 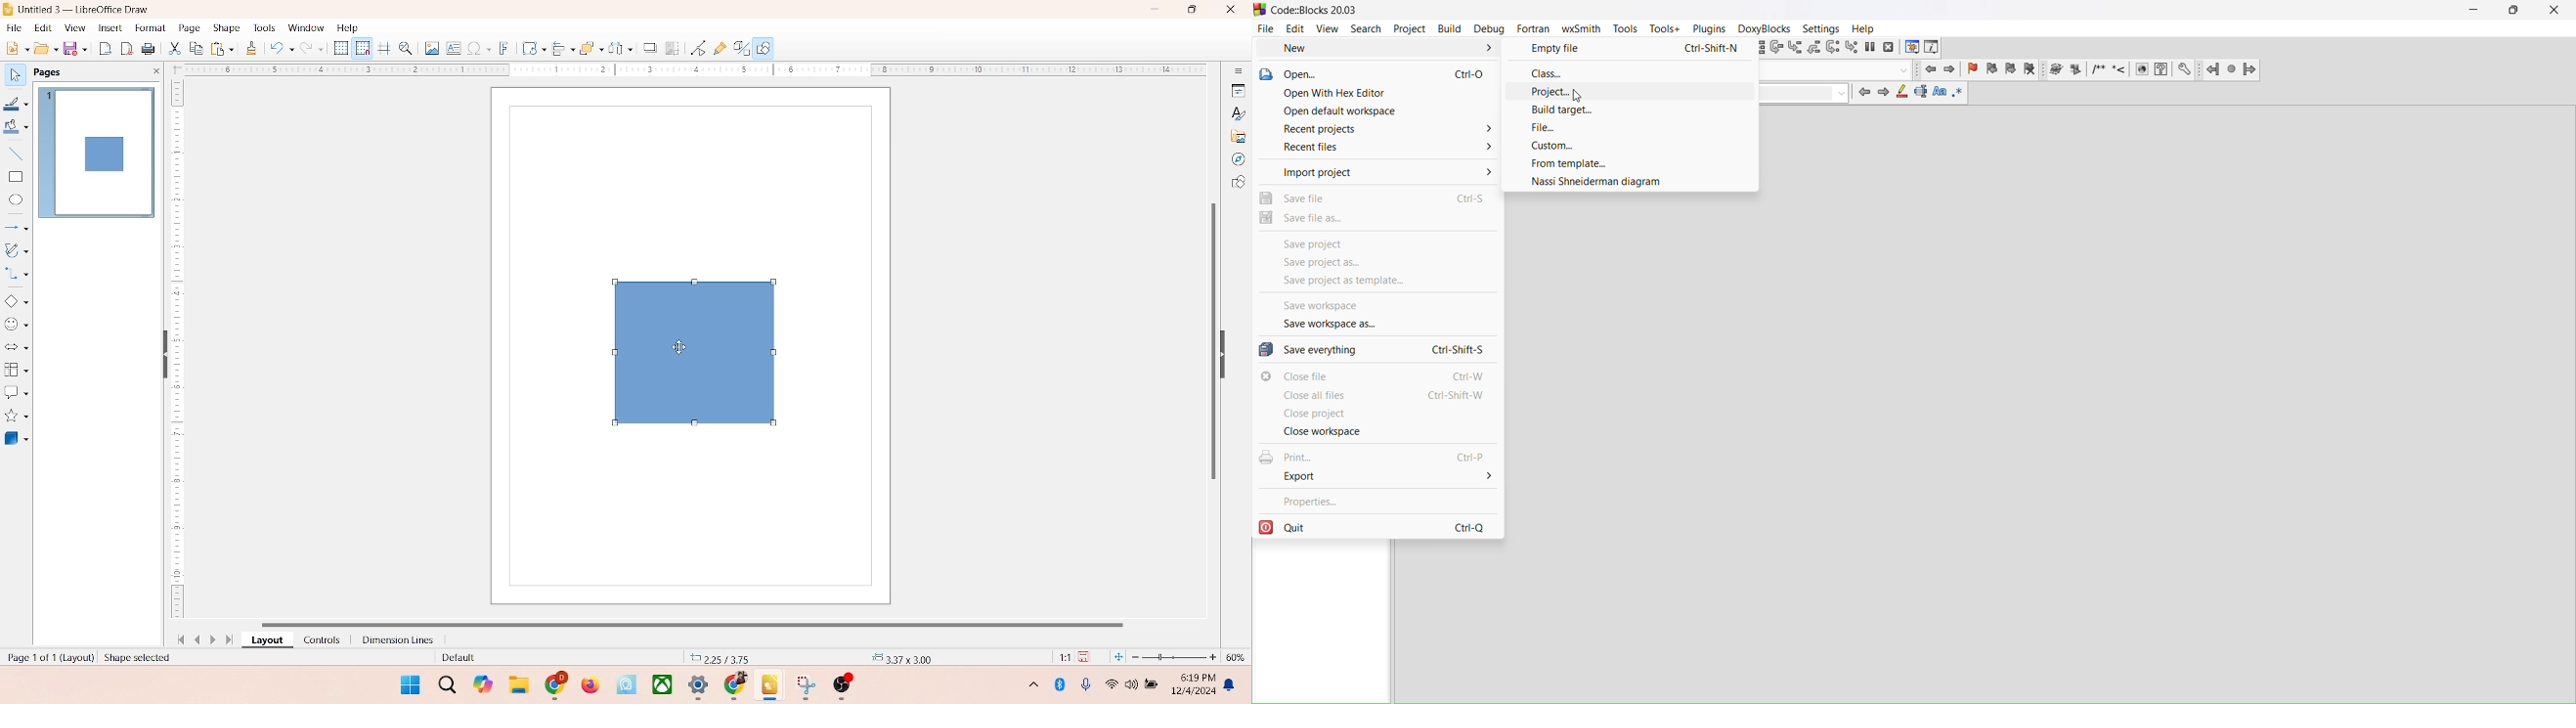 What do you see at coordinates (1974, 70) in the screenshot?
I see `toggle bookmark` at bounding box center [1974, 70].